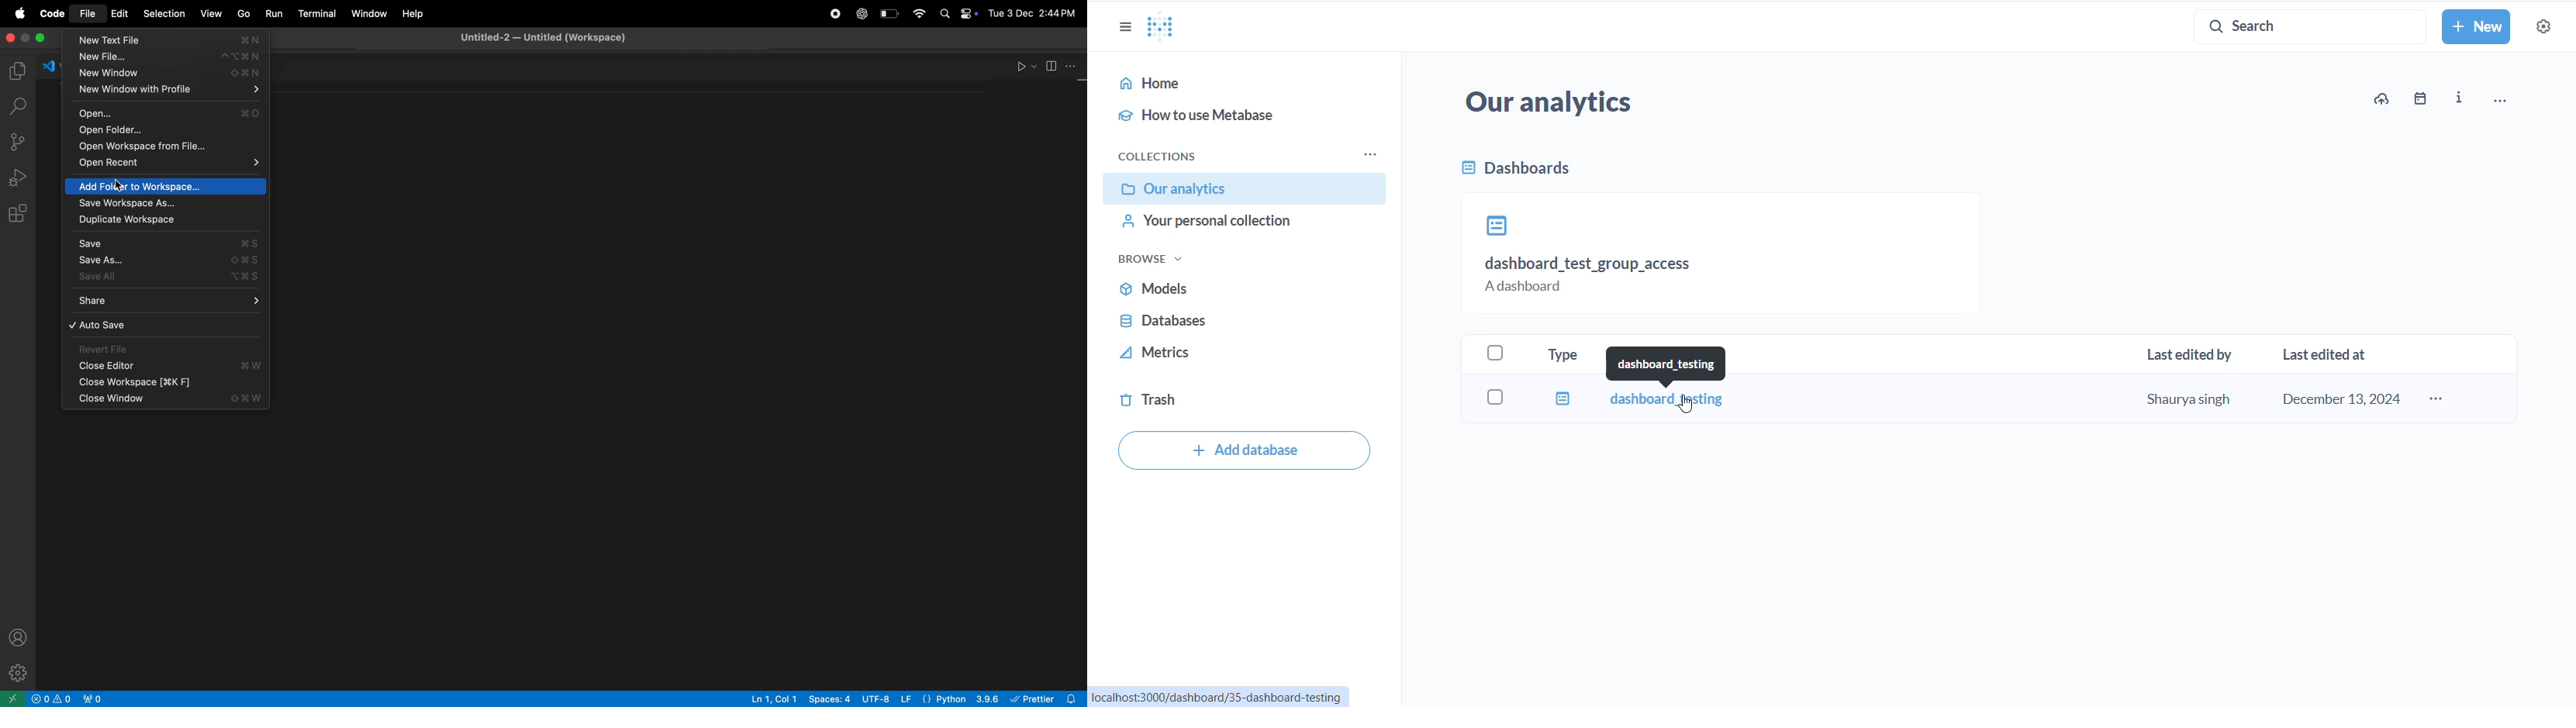 The image size is (2576, 728). Describe the element at coordinates (2342, 398) in the screenshot. I see `December 13,2024` at that location.